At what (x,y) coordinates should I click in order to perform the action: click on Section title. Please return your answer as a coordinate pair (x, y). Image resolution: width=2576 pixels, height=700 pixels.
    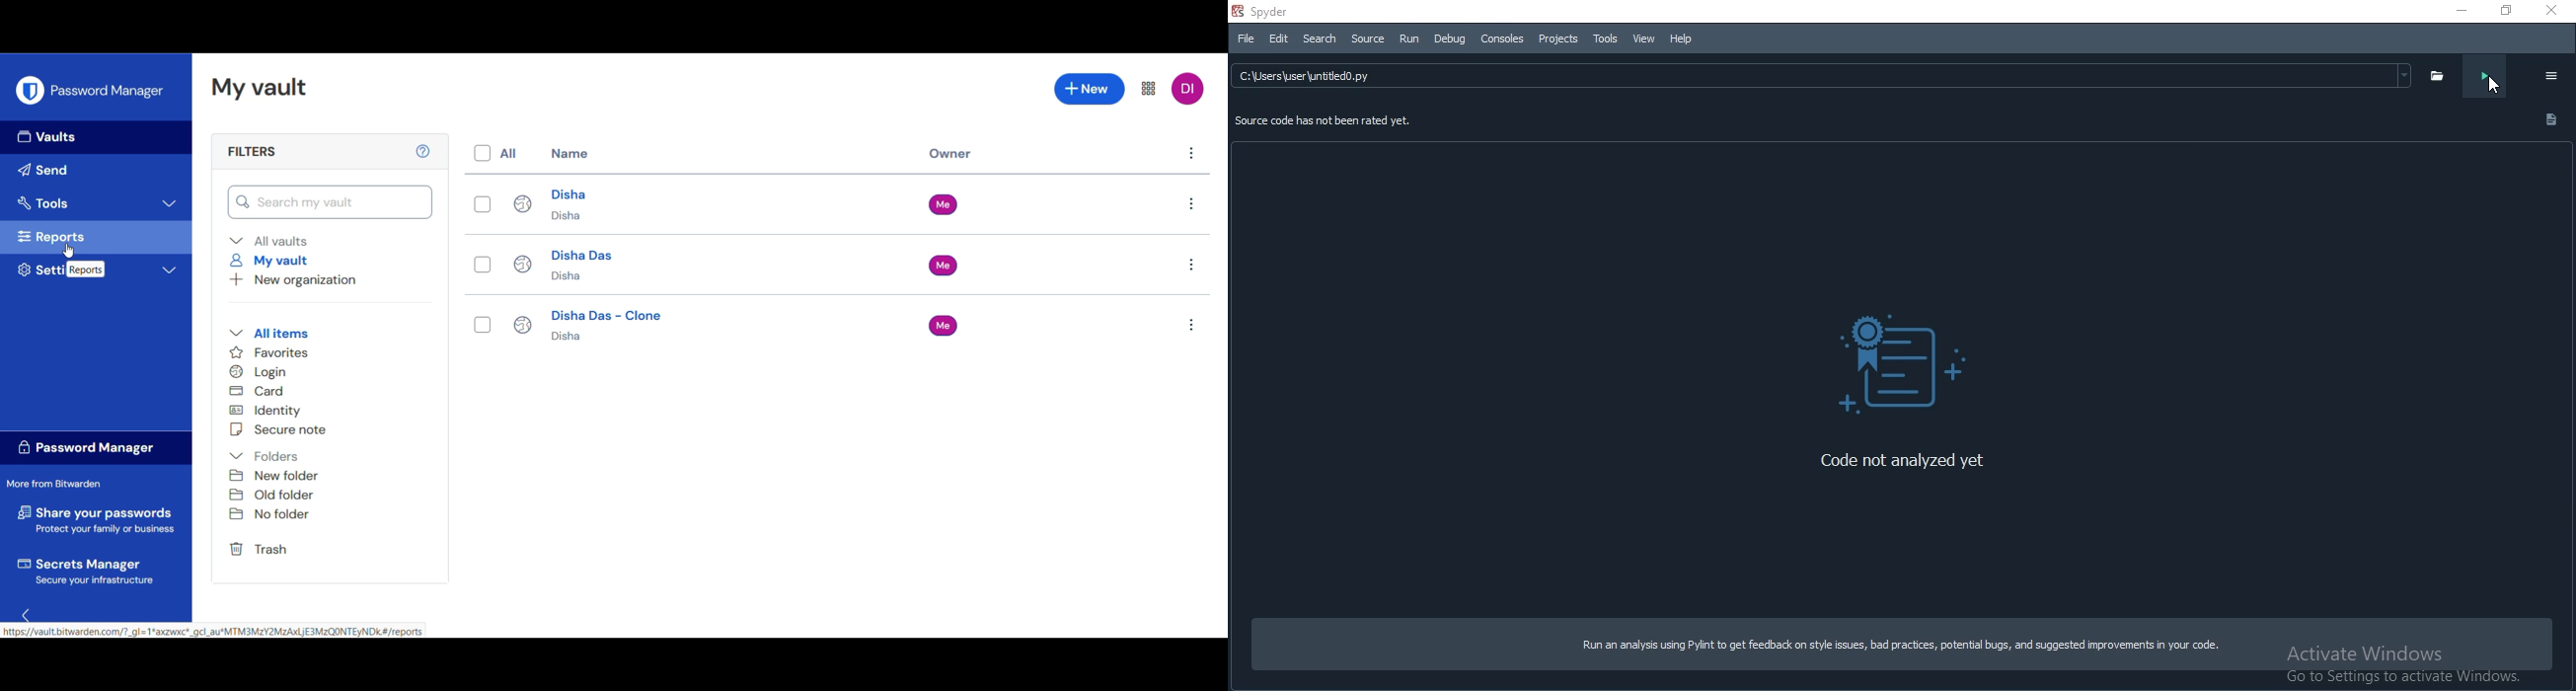
    Looking at the image, I should click on (252, 152).